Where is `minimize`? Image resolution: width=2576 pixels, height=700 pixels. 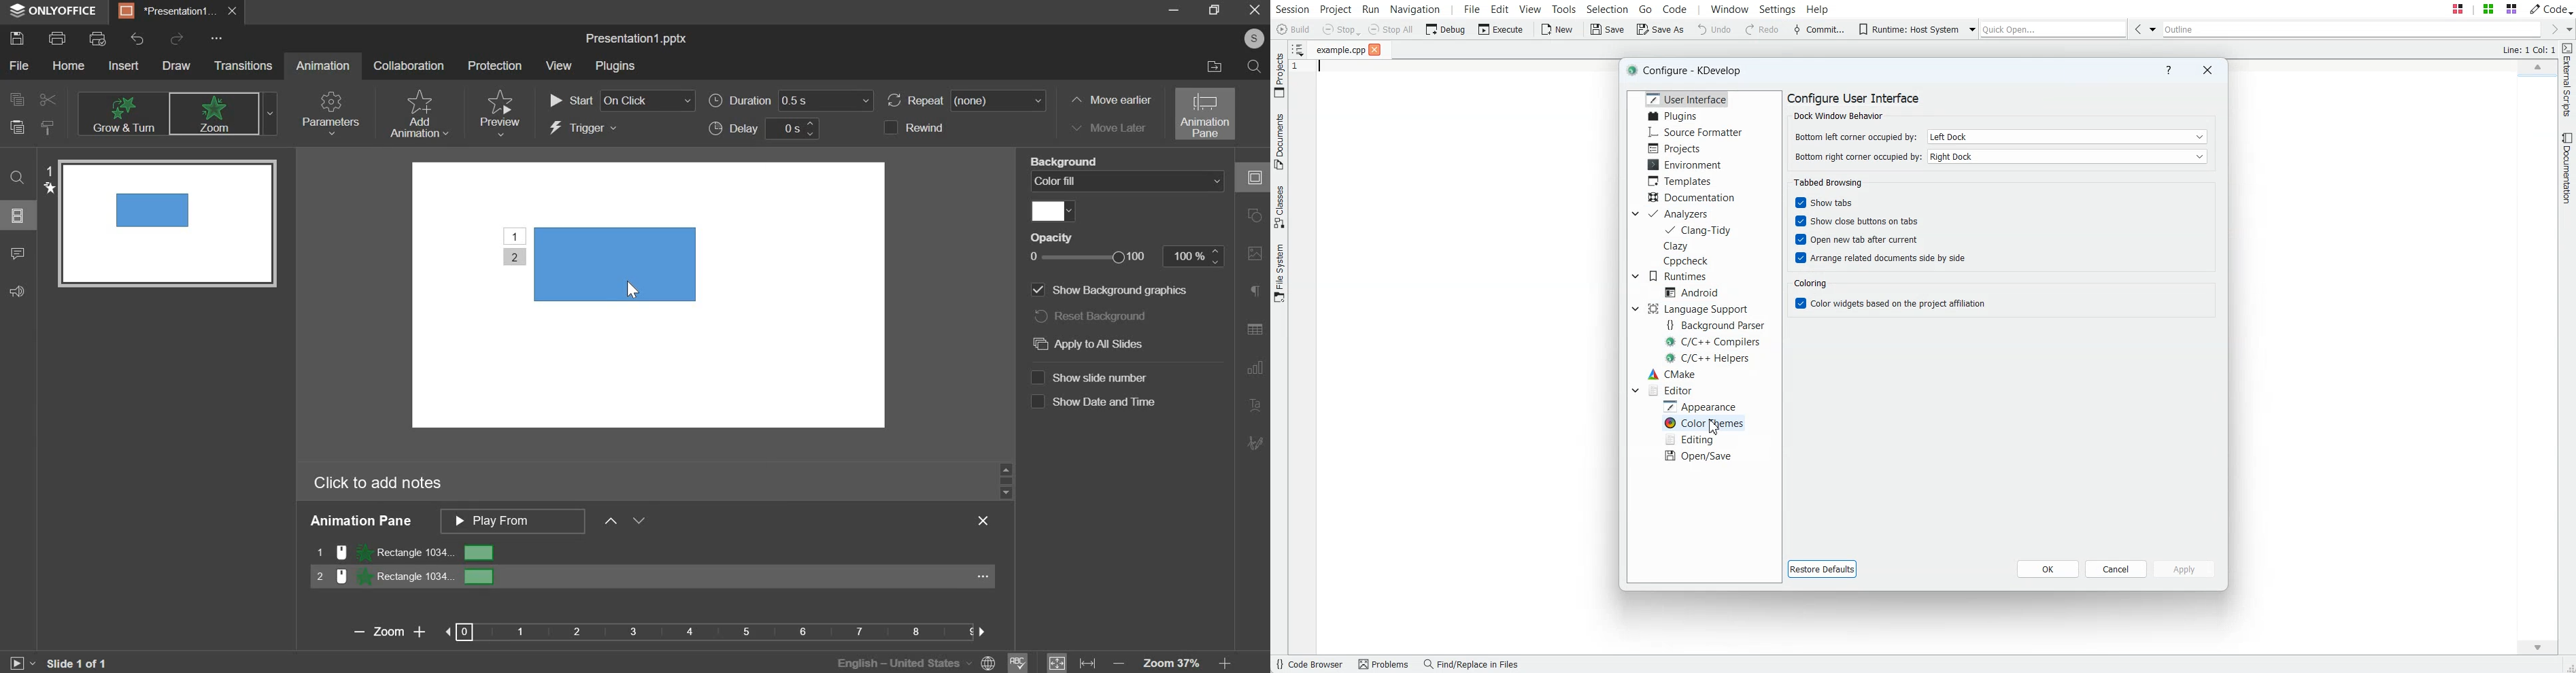 minimize is located at coordinates (1171, 11).